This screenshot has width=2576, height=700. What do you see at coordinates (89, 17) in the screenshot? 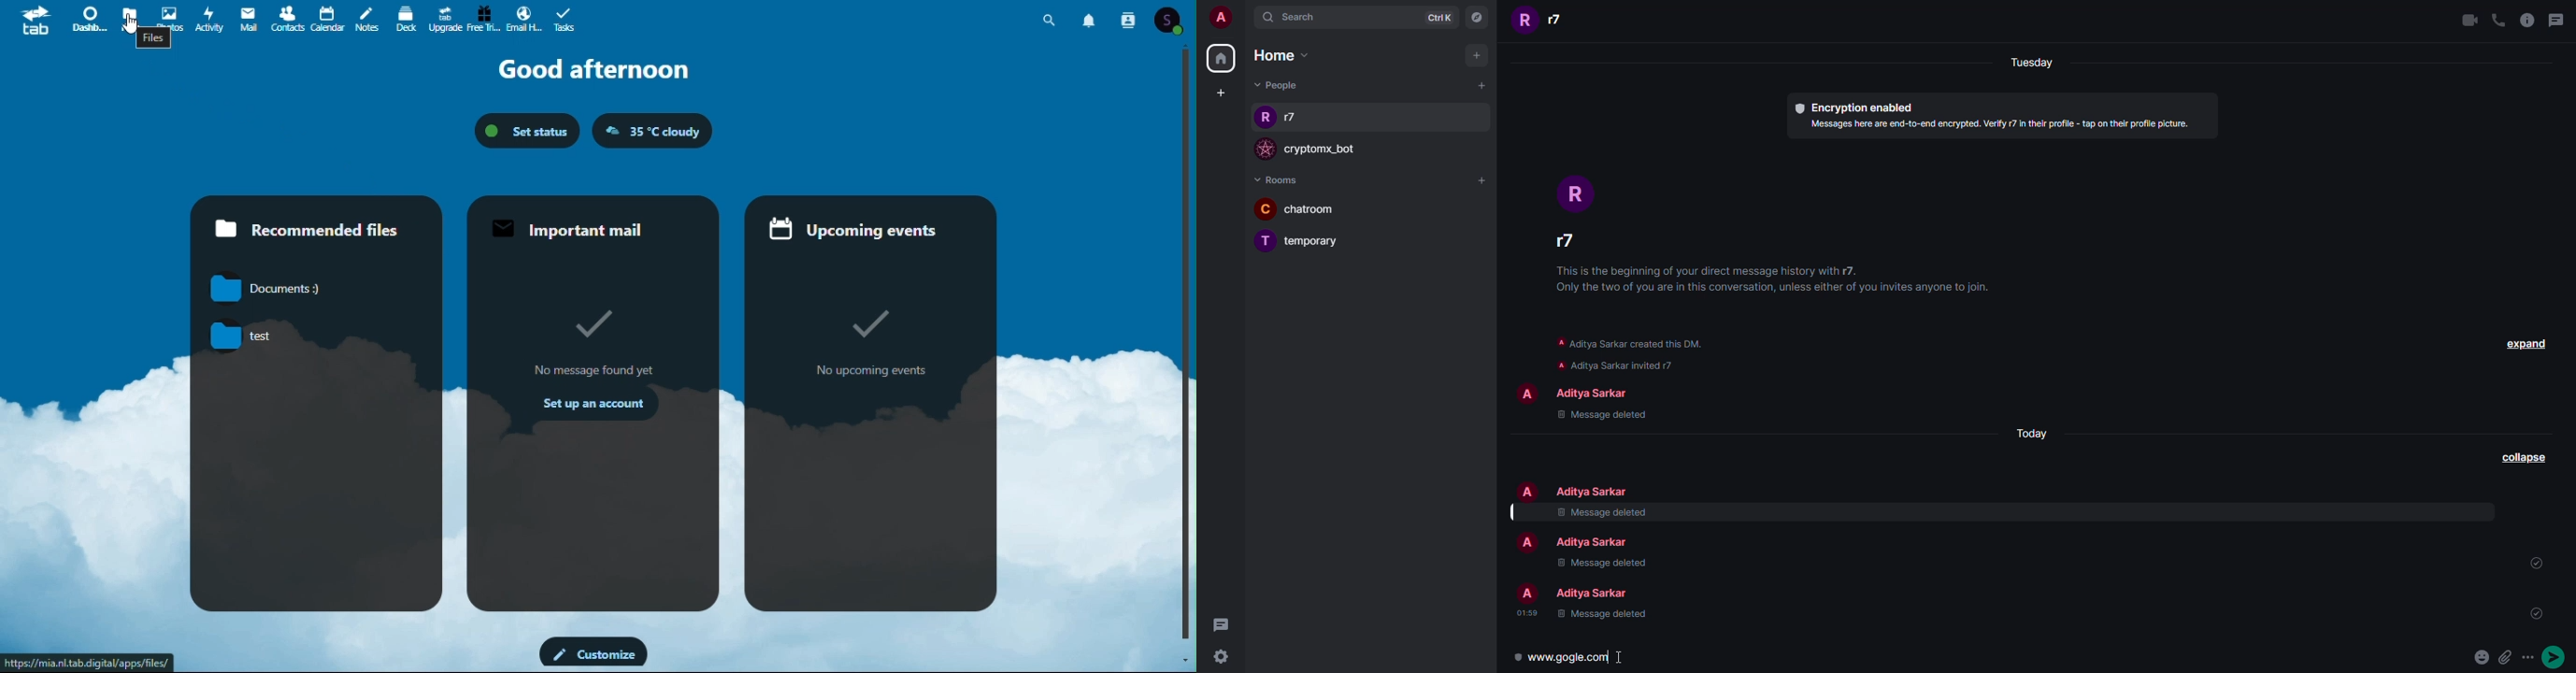
I see `Dashboard` at bounding box center [89, 17].